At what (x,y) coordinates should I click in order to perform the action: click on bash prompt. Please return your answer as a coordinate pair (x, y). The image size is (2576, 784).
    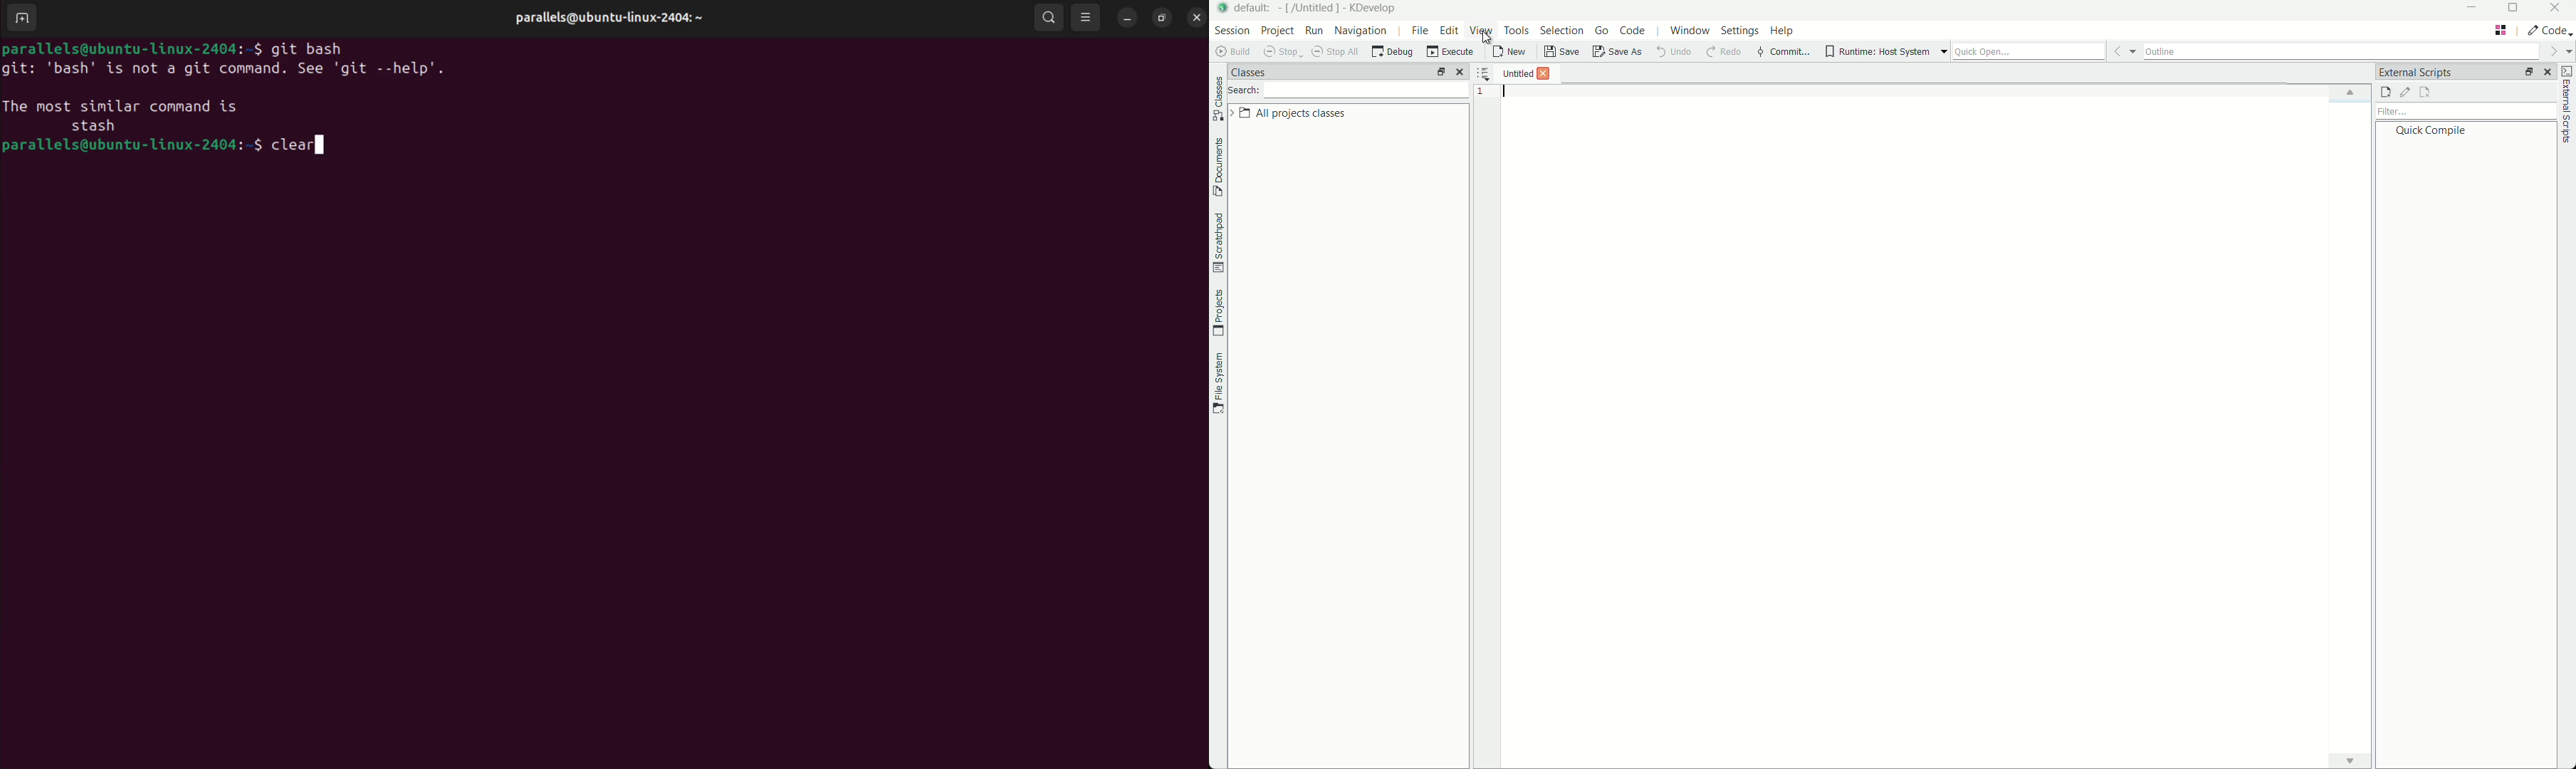
    Looking at the image, I should click on (123, 48).